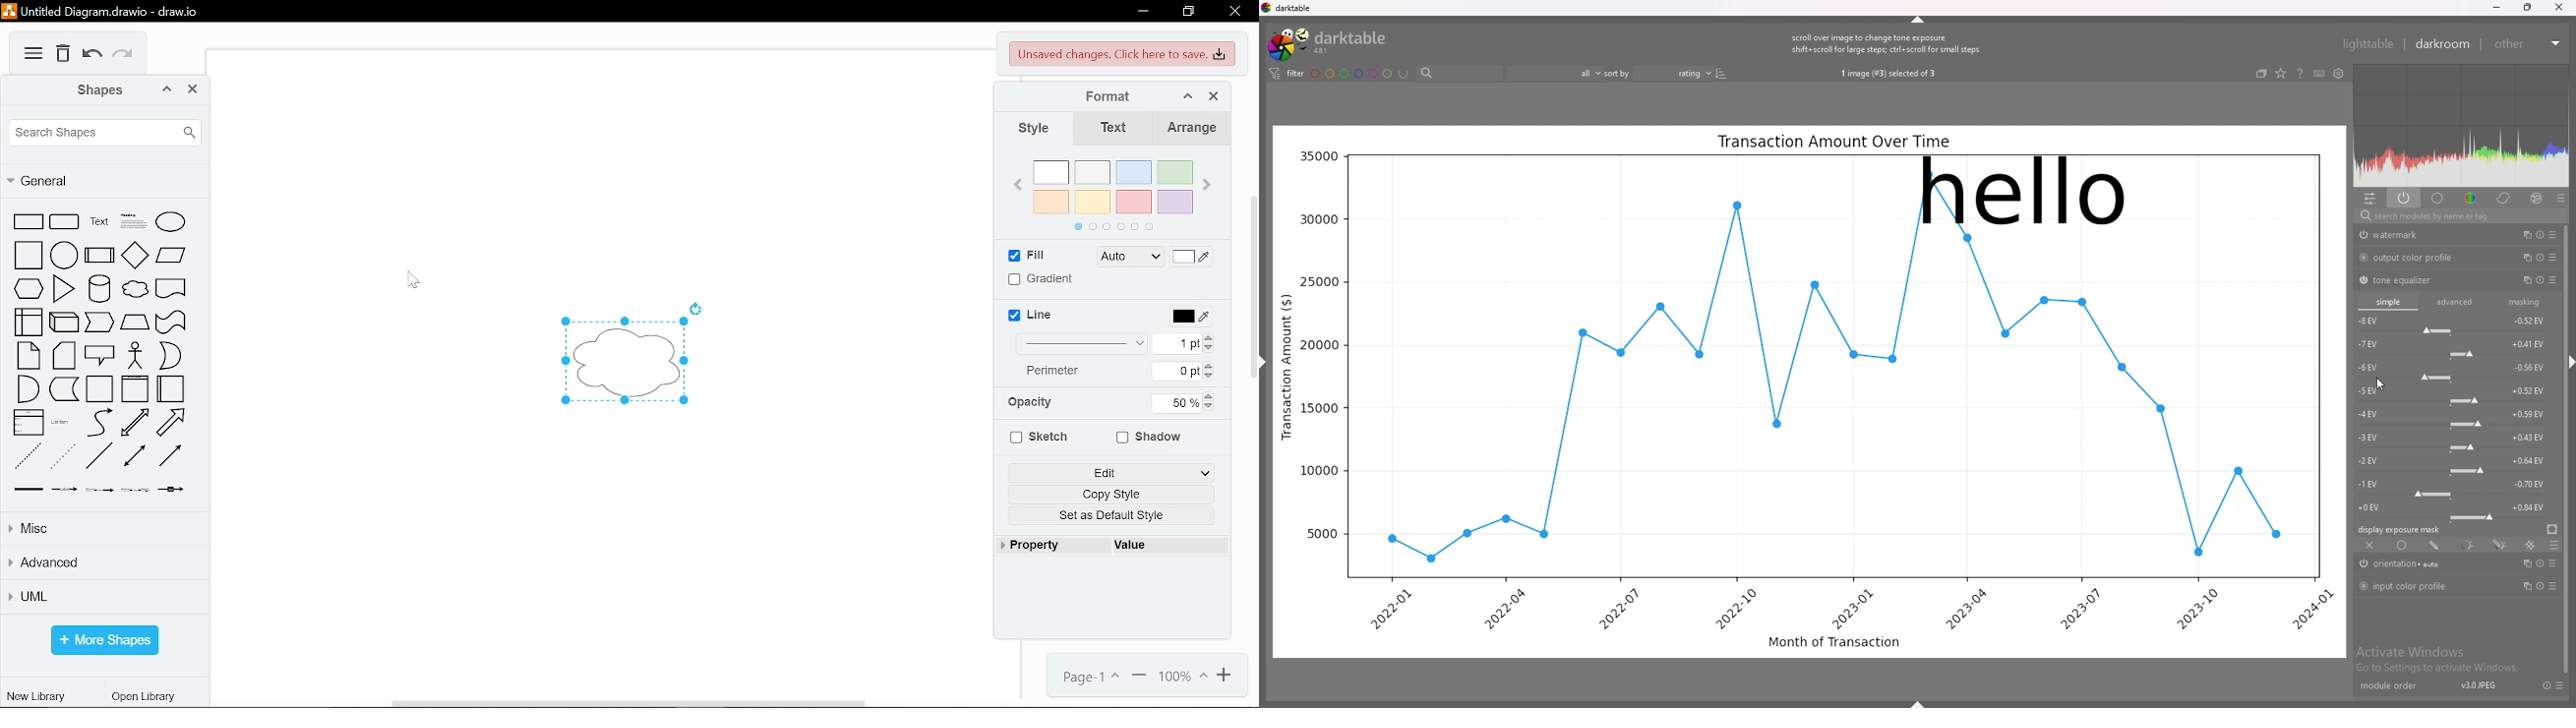  Describe the element at coordinates (1017, 187) in the screenshot. I see `previous` at that location.